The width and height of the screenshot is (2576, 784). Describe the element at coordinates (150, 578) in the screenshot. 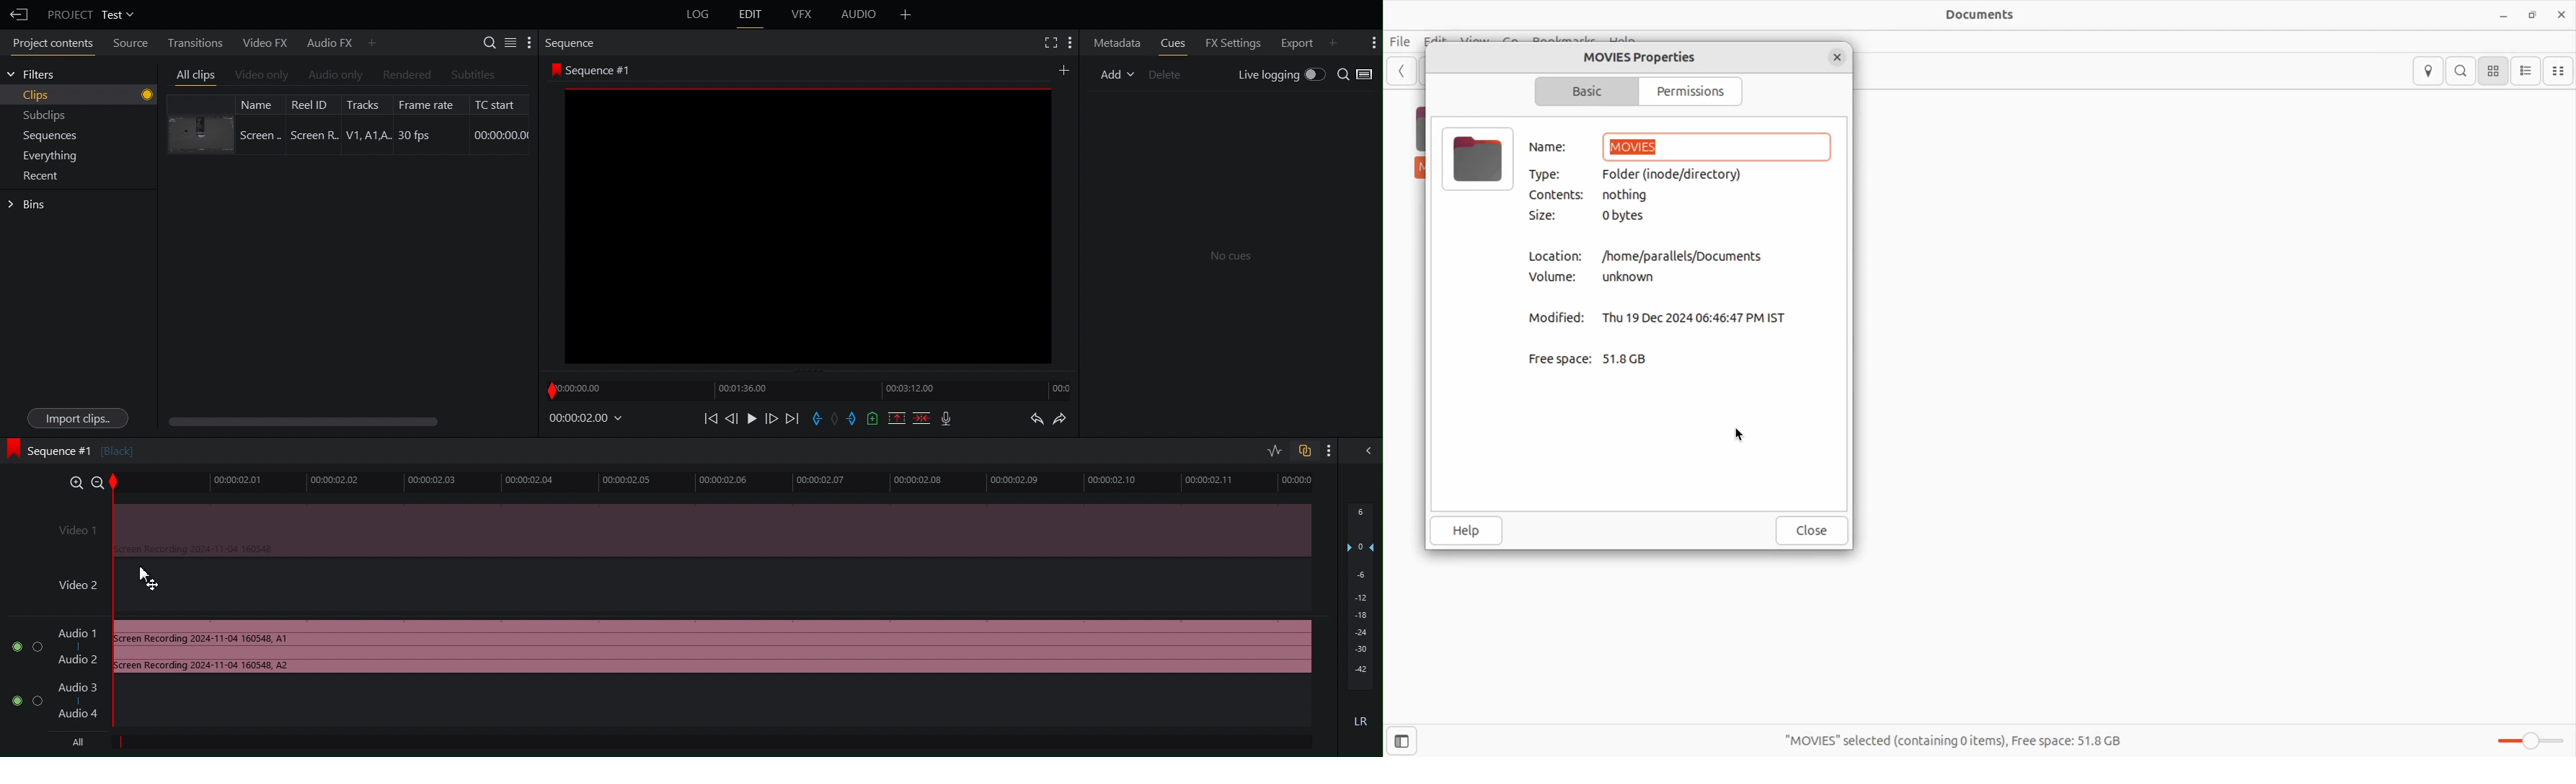

I see `Cursor` at that location.